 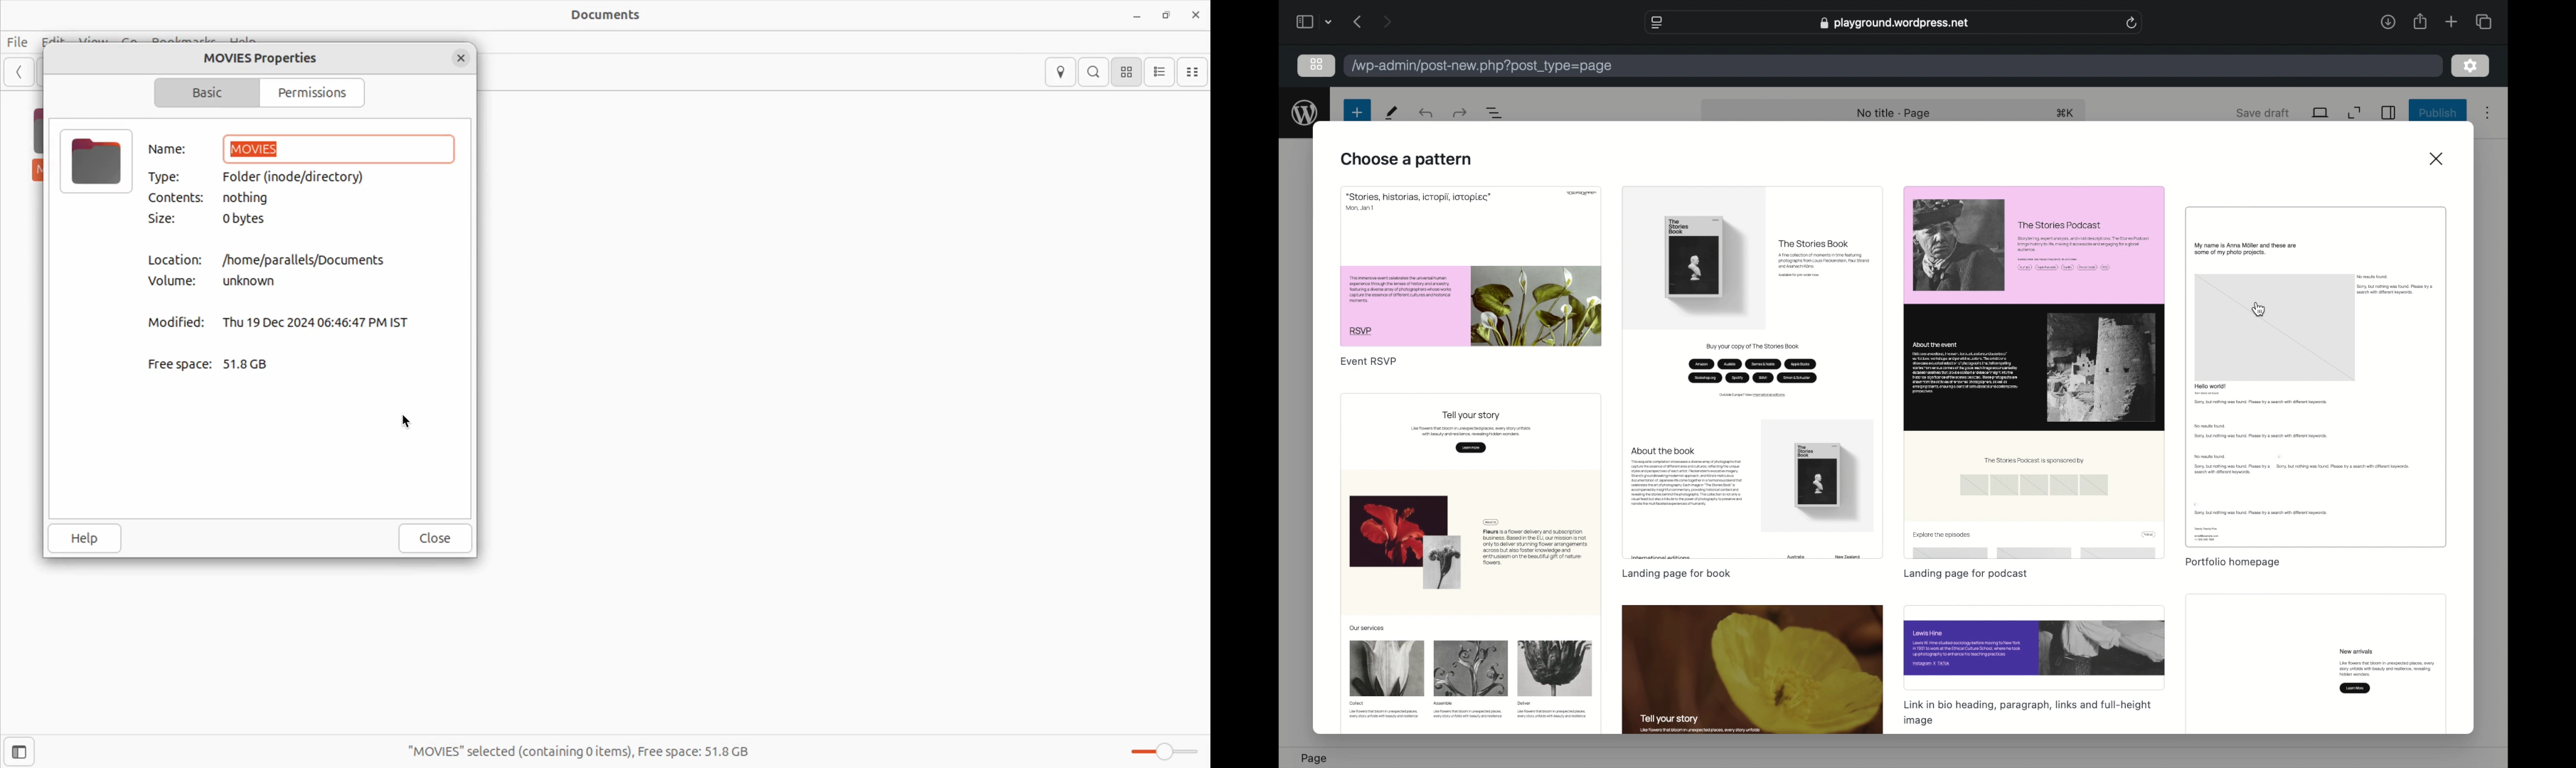 What do you see at coordinates (1304, 113) in the screenshot?
I see `wordpress` at bounding box center [1304, 113].